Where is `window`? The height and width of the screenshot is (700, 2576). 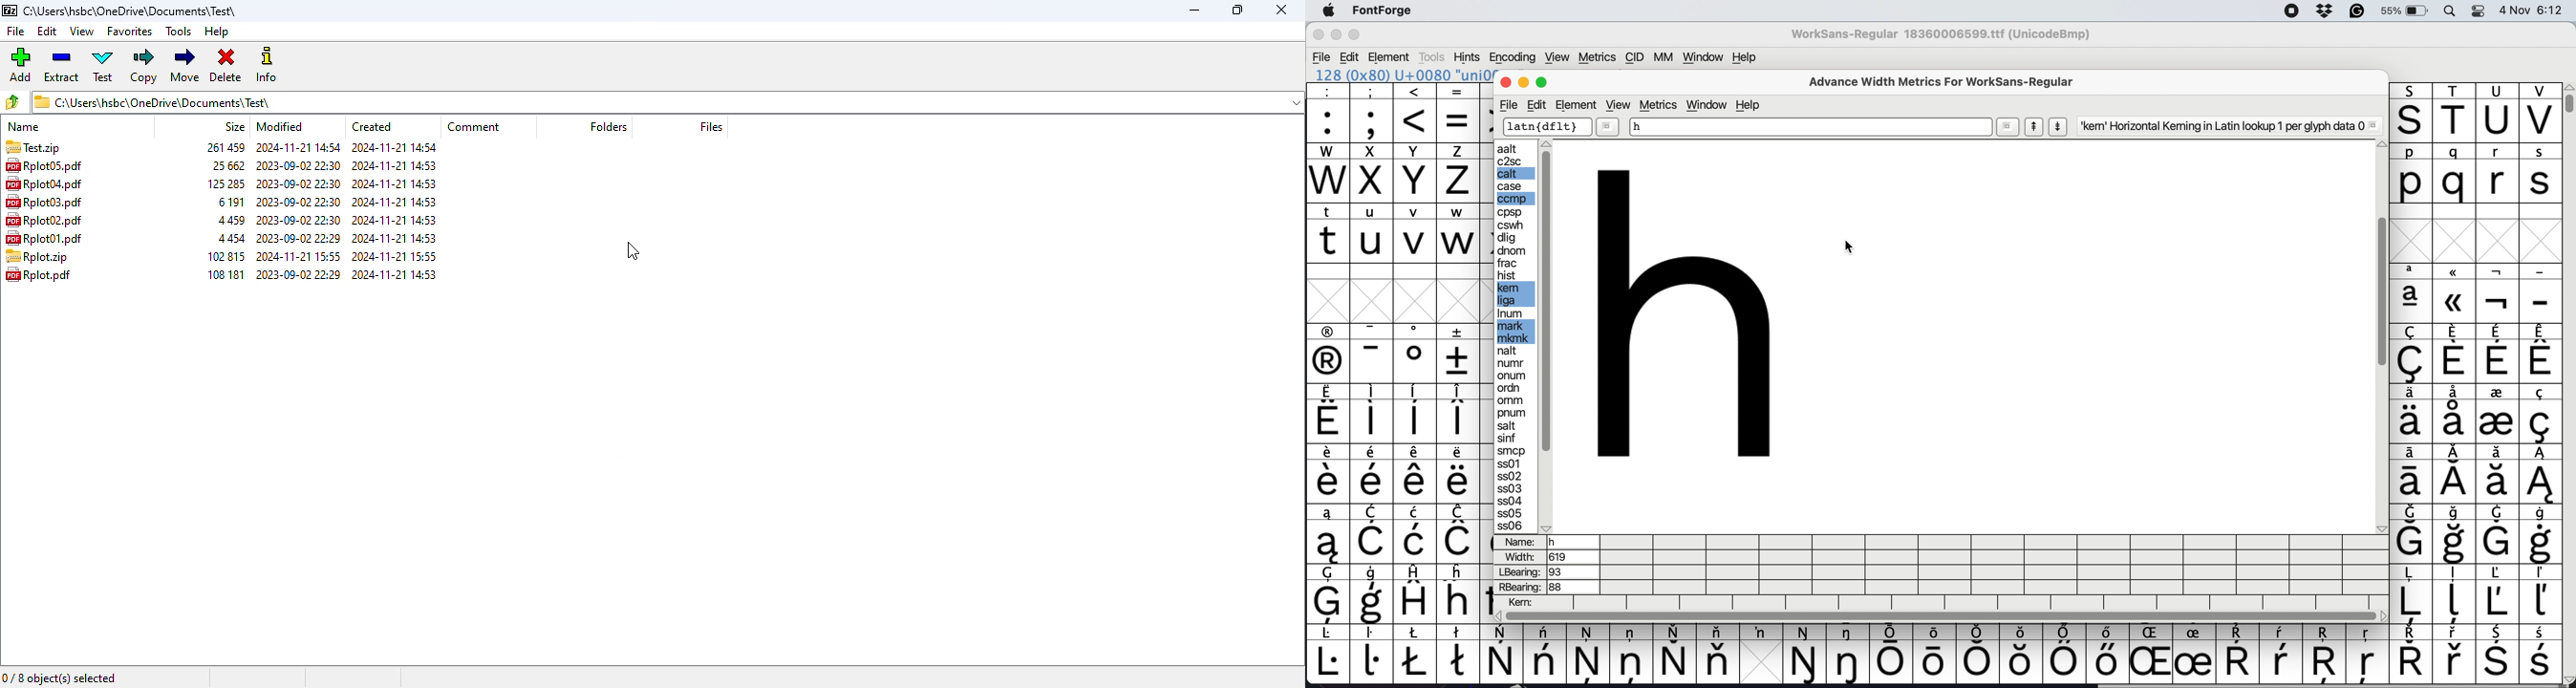 window is located at coordinates (1706, 105).